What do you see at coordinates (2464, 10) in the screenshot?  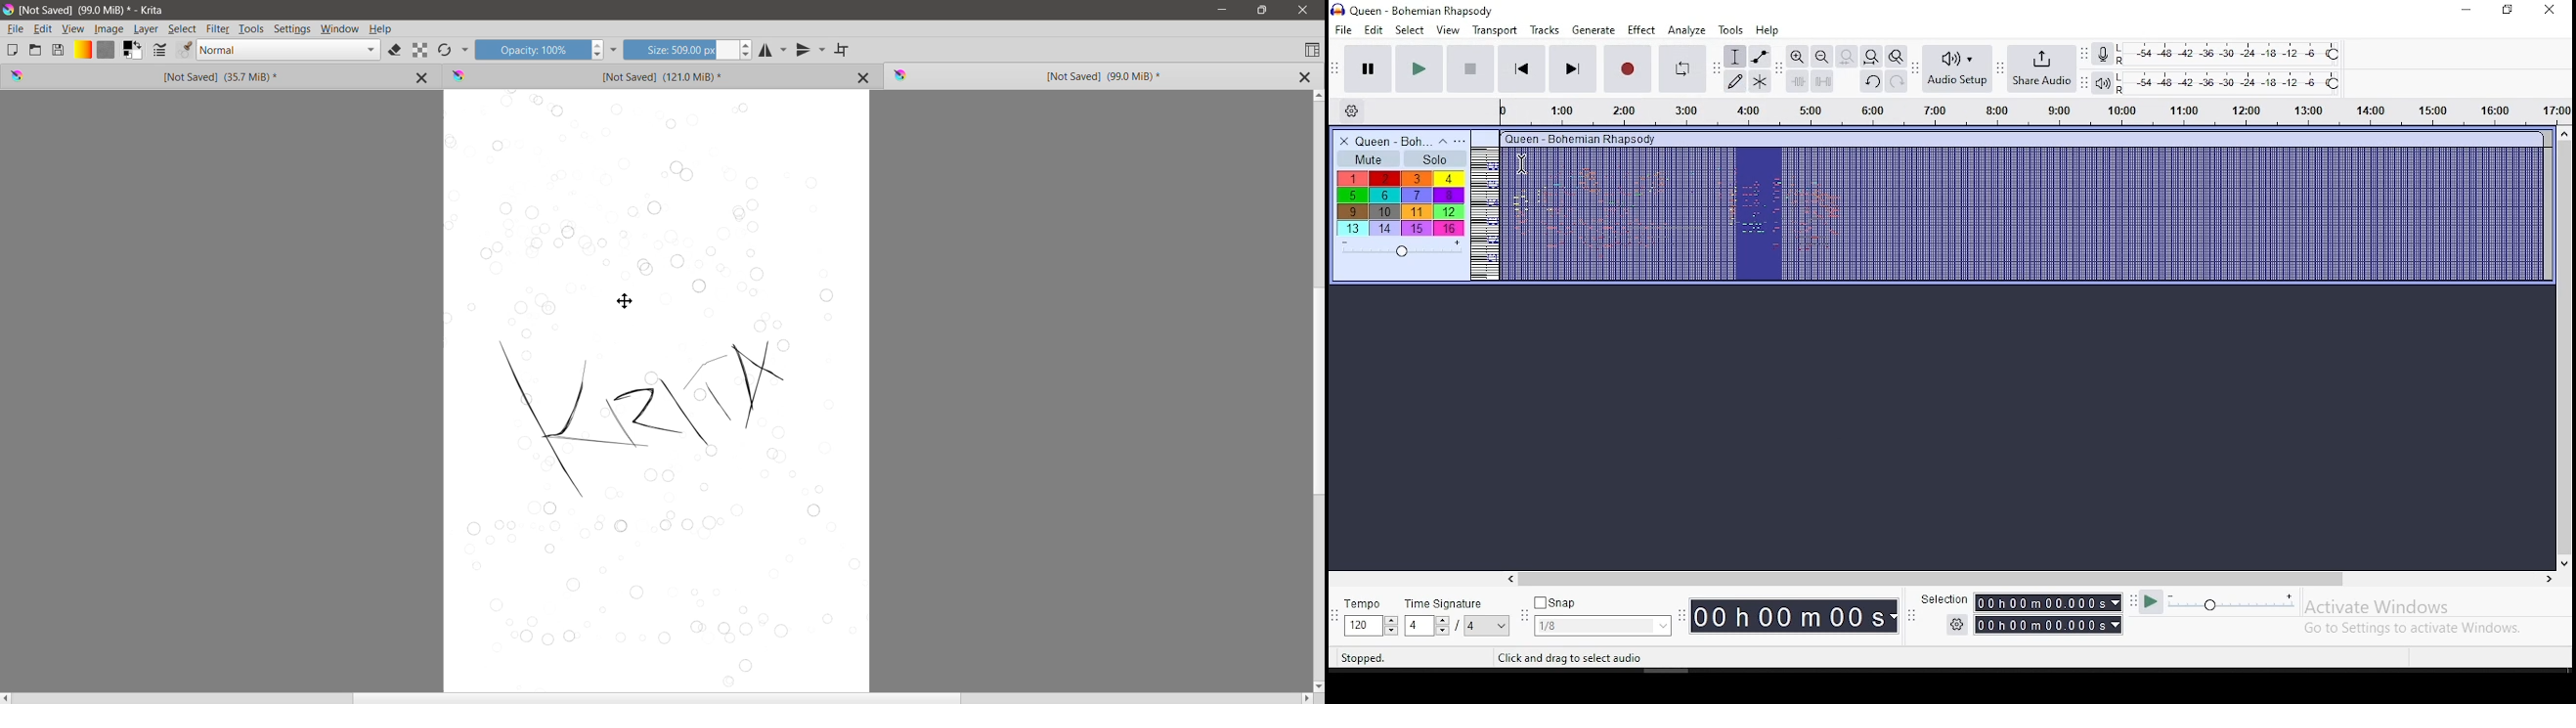 I see `minimize` at bounding box center [2464, 10].